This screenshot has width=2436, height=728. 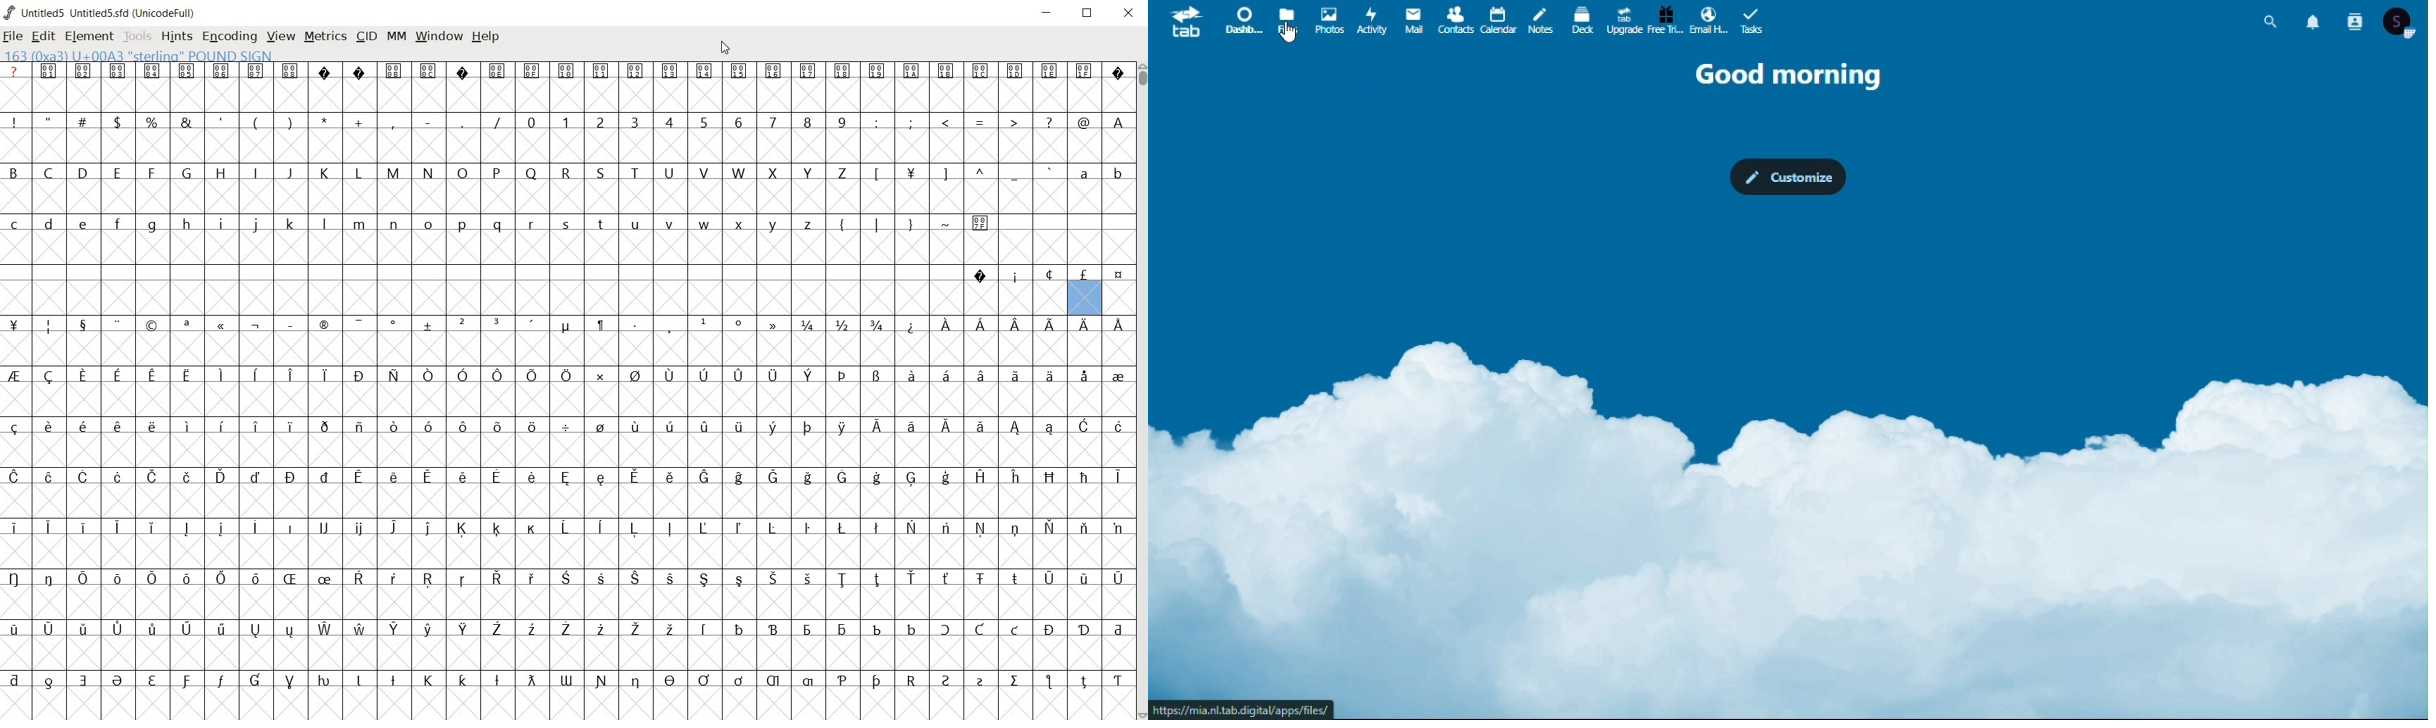 I want to click on Symbol, so click(x=49, y=578).